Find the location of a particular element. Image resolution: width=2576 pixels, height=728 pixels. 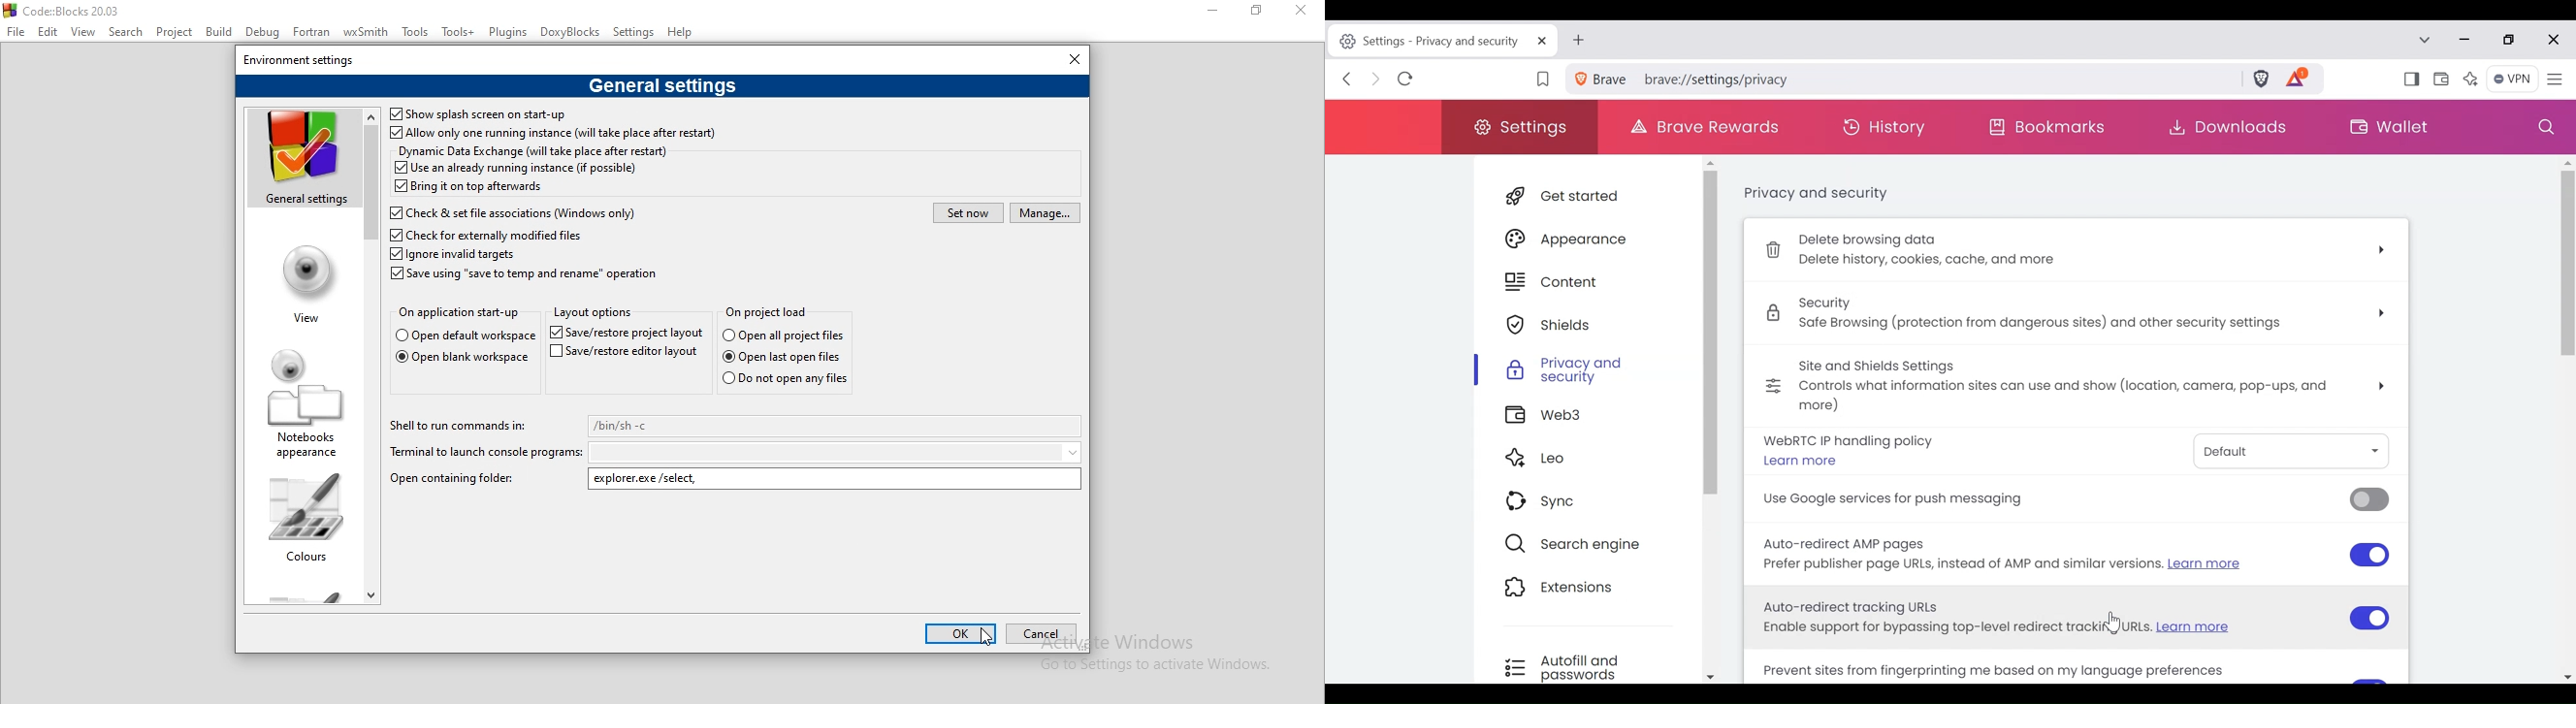

Do not open any files is located at coordinates (784, 379).